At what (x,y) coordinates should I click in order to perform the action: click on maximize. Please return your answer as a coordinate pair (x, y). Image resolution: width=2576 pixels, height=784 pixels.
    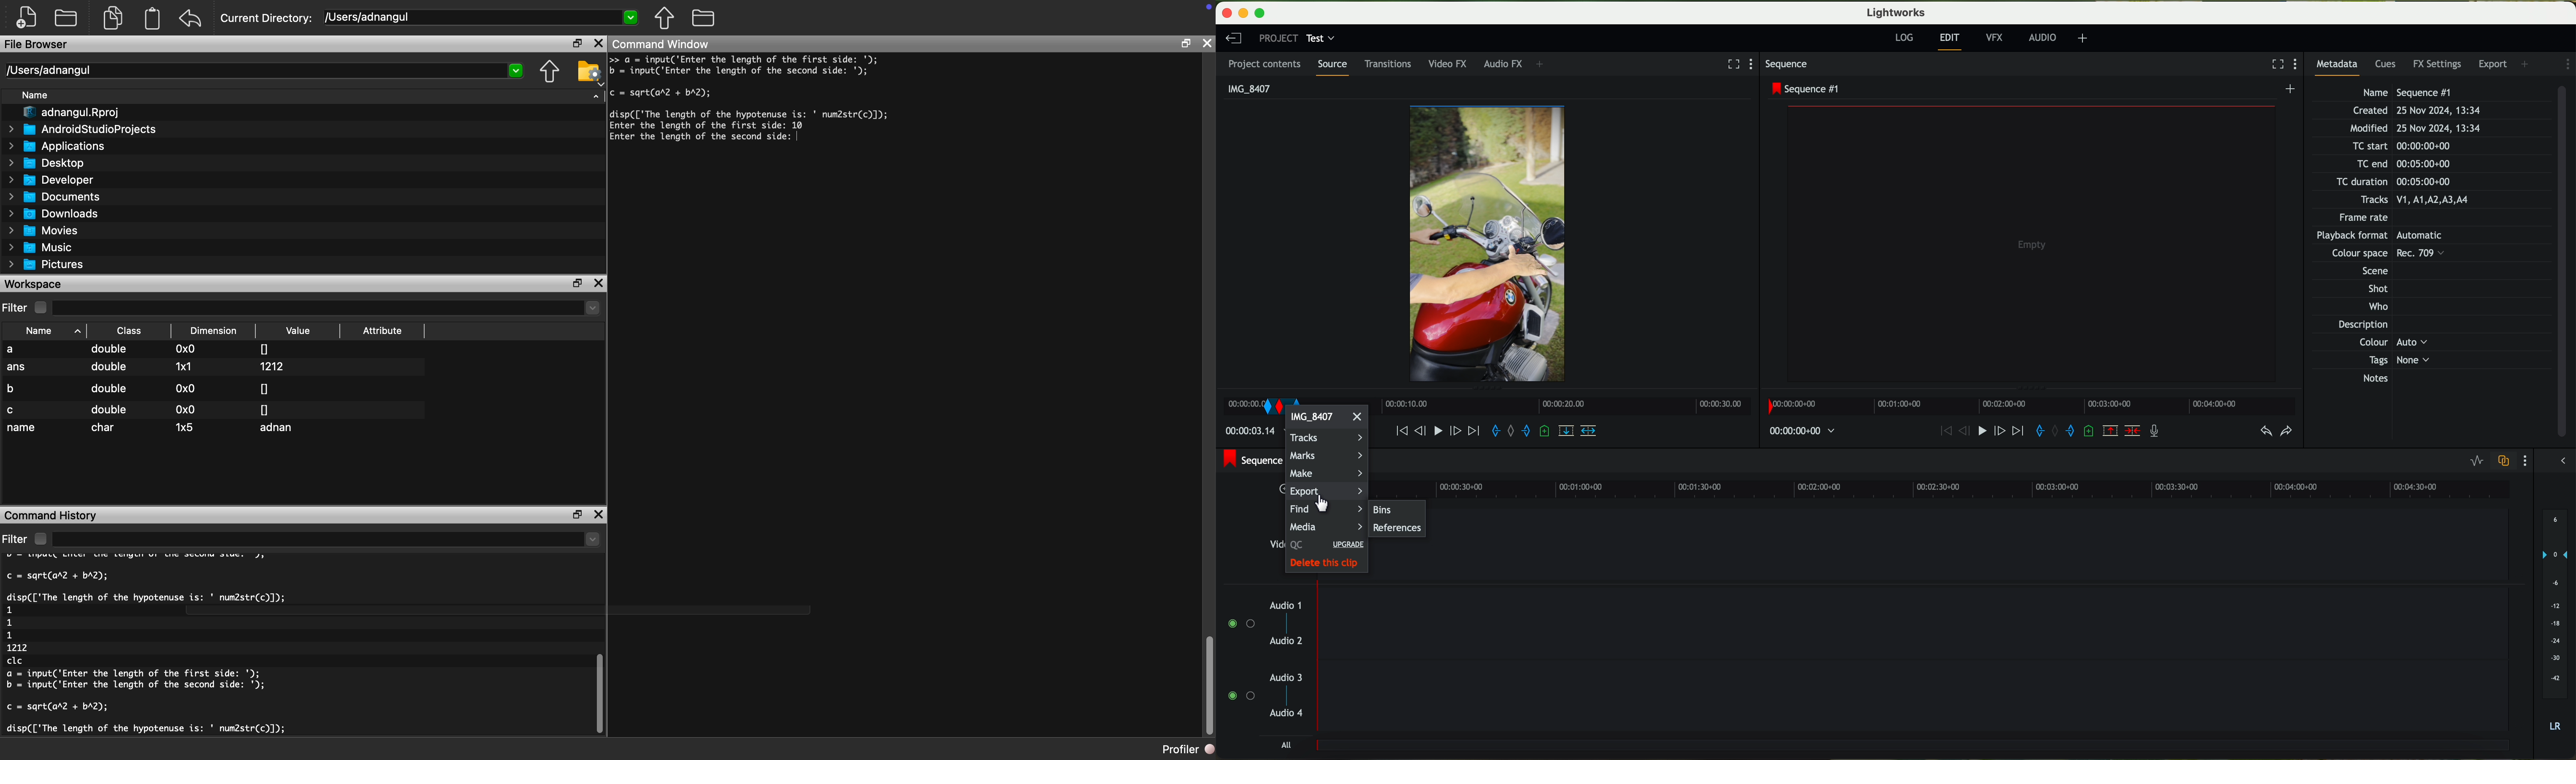
    Looking at the image, I should click on (1266, 11).